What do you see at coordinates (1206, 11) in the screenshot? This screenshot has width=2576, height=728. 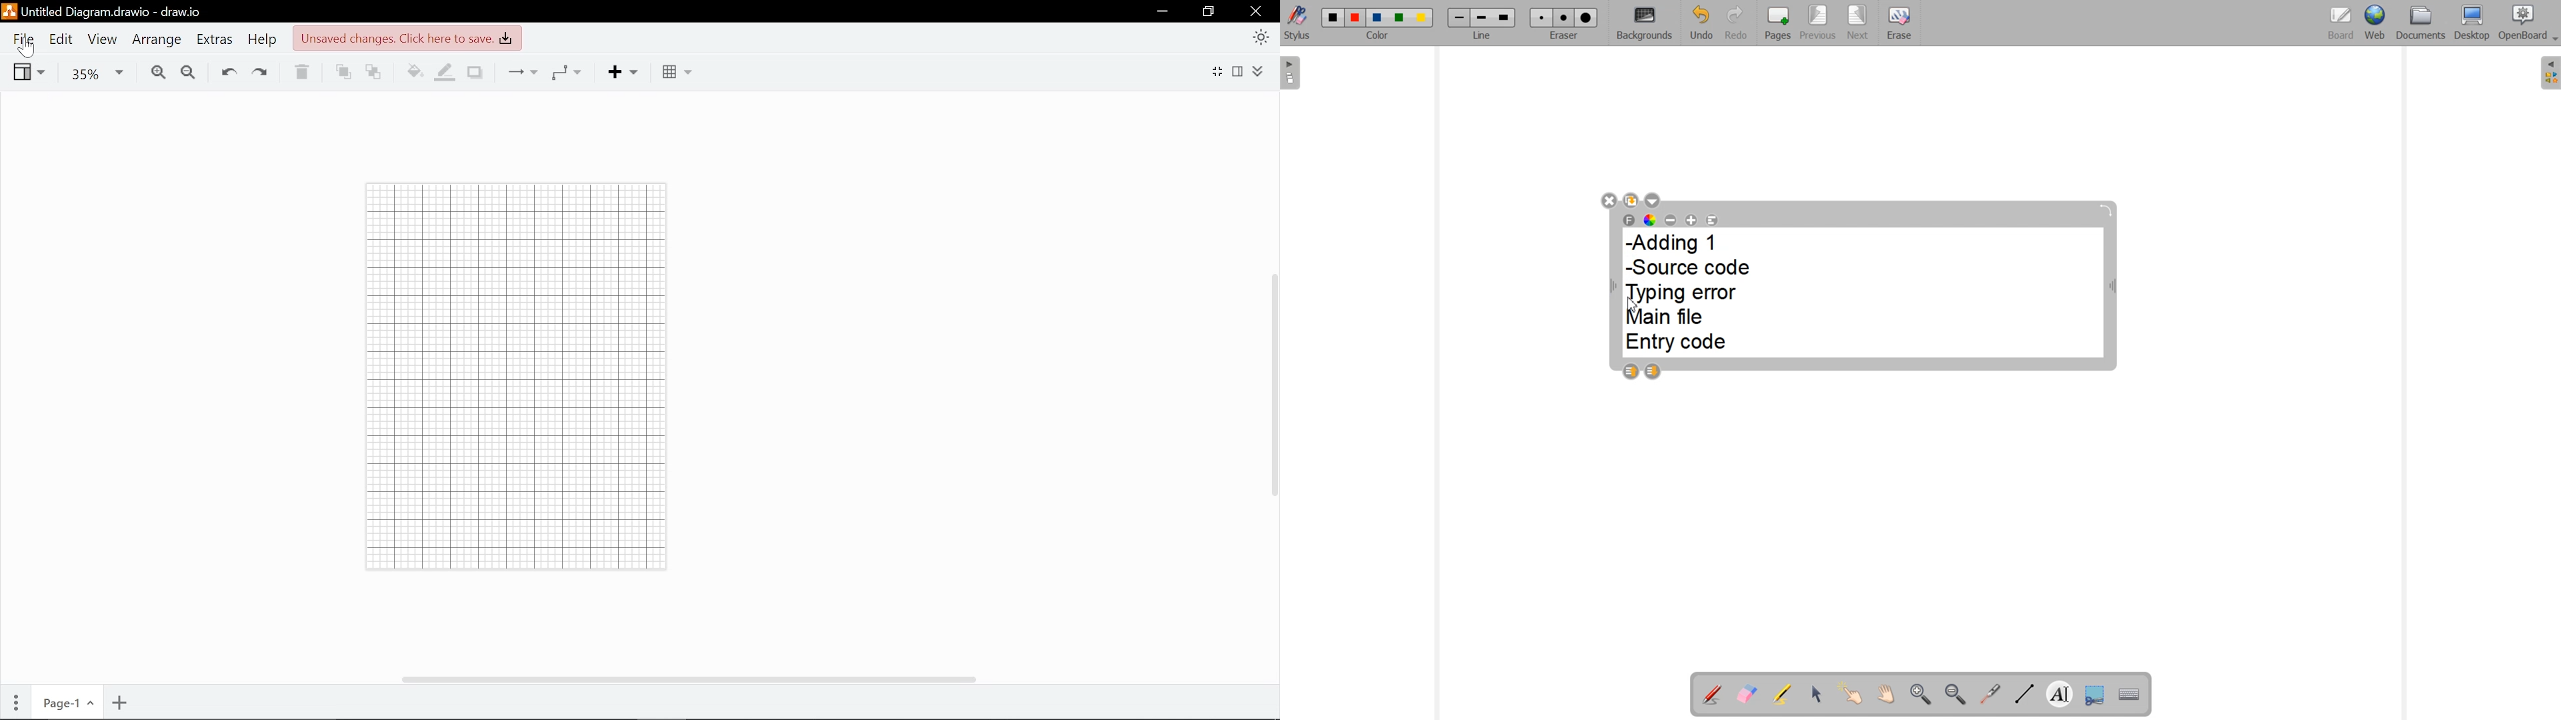 I see `Maximize` at bounding box center [1206, 11].